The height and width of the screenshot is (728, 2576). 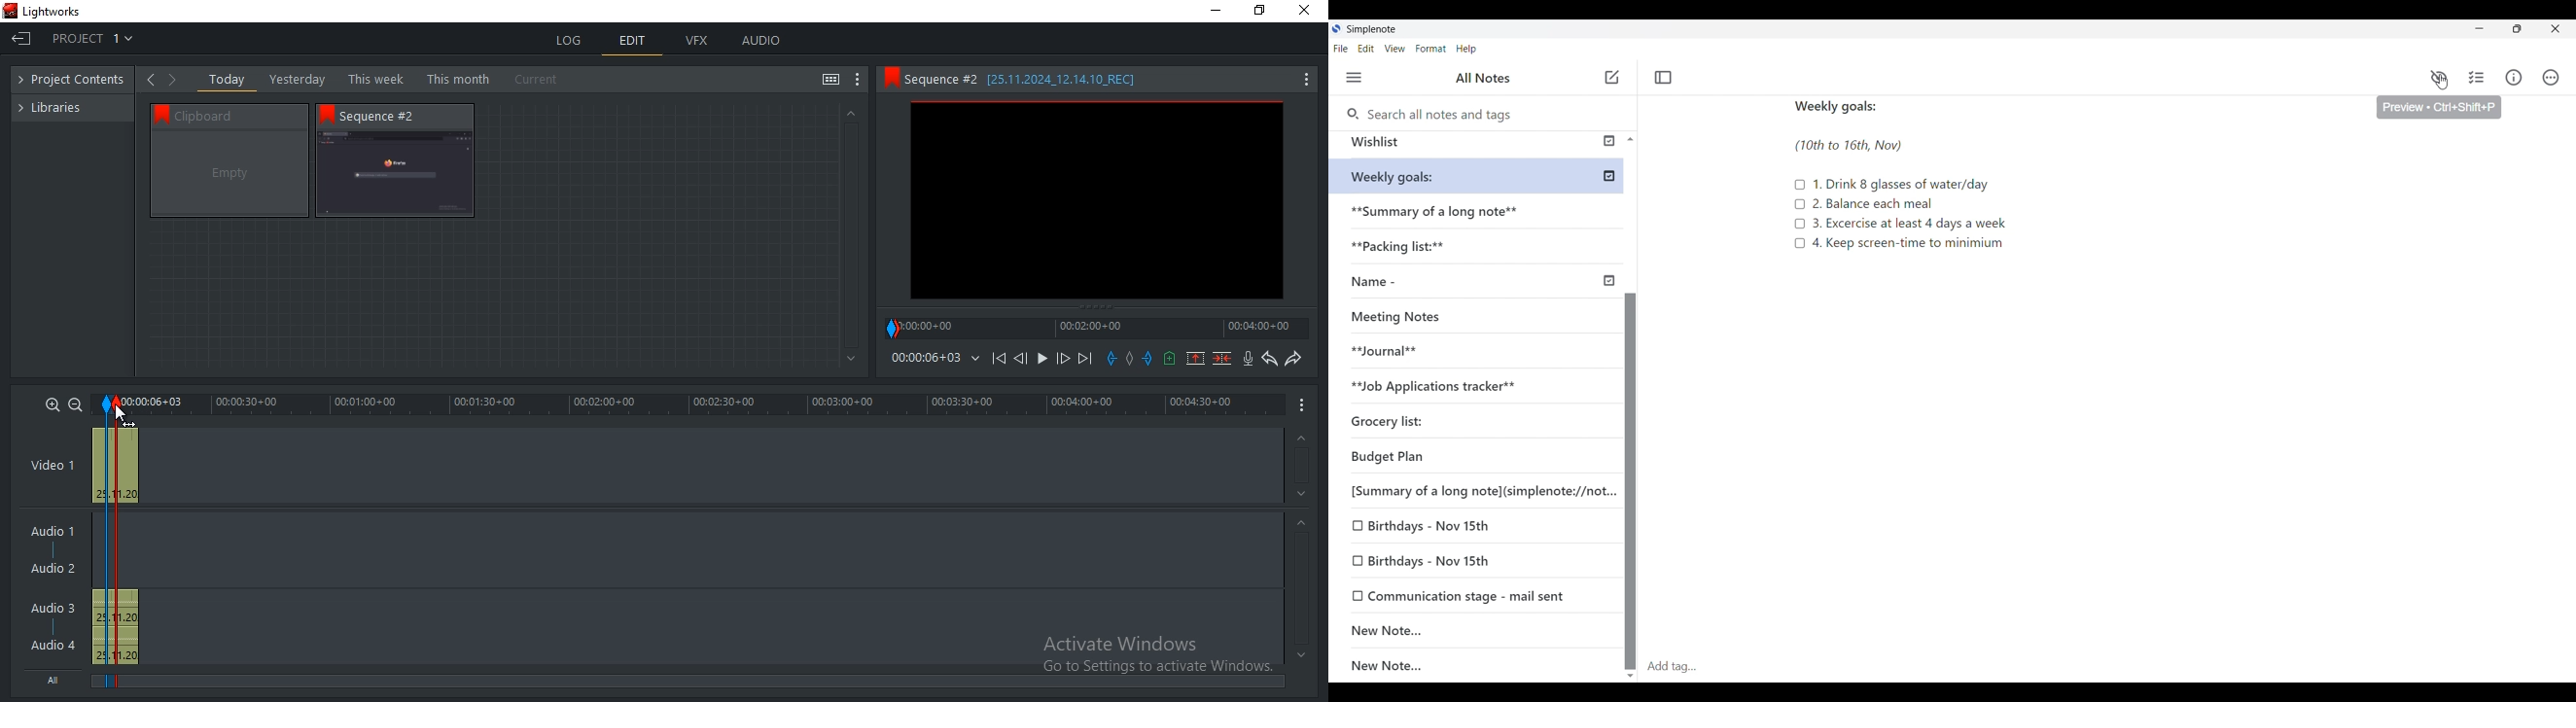 I want to click on 3. Excercise at least 4 days a week, so click(x=1913, y=226).